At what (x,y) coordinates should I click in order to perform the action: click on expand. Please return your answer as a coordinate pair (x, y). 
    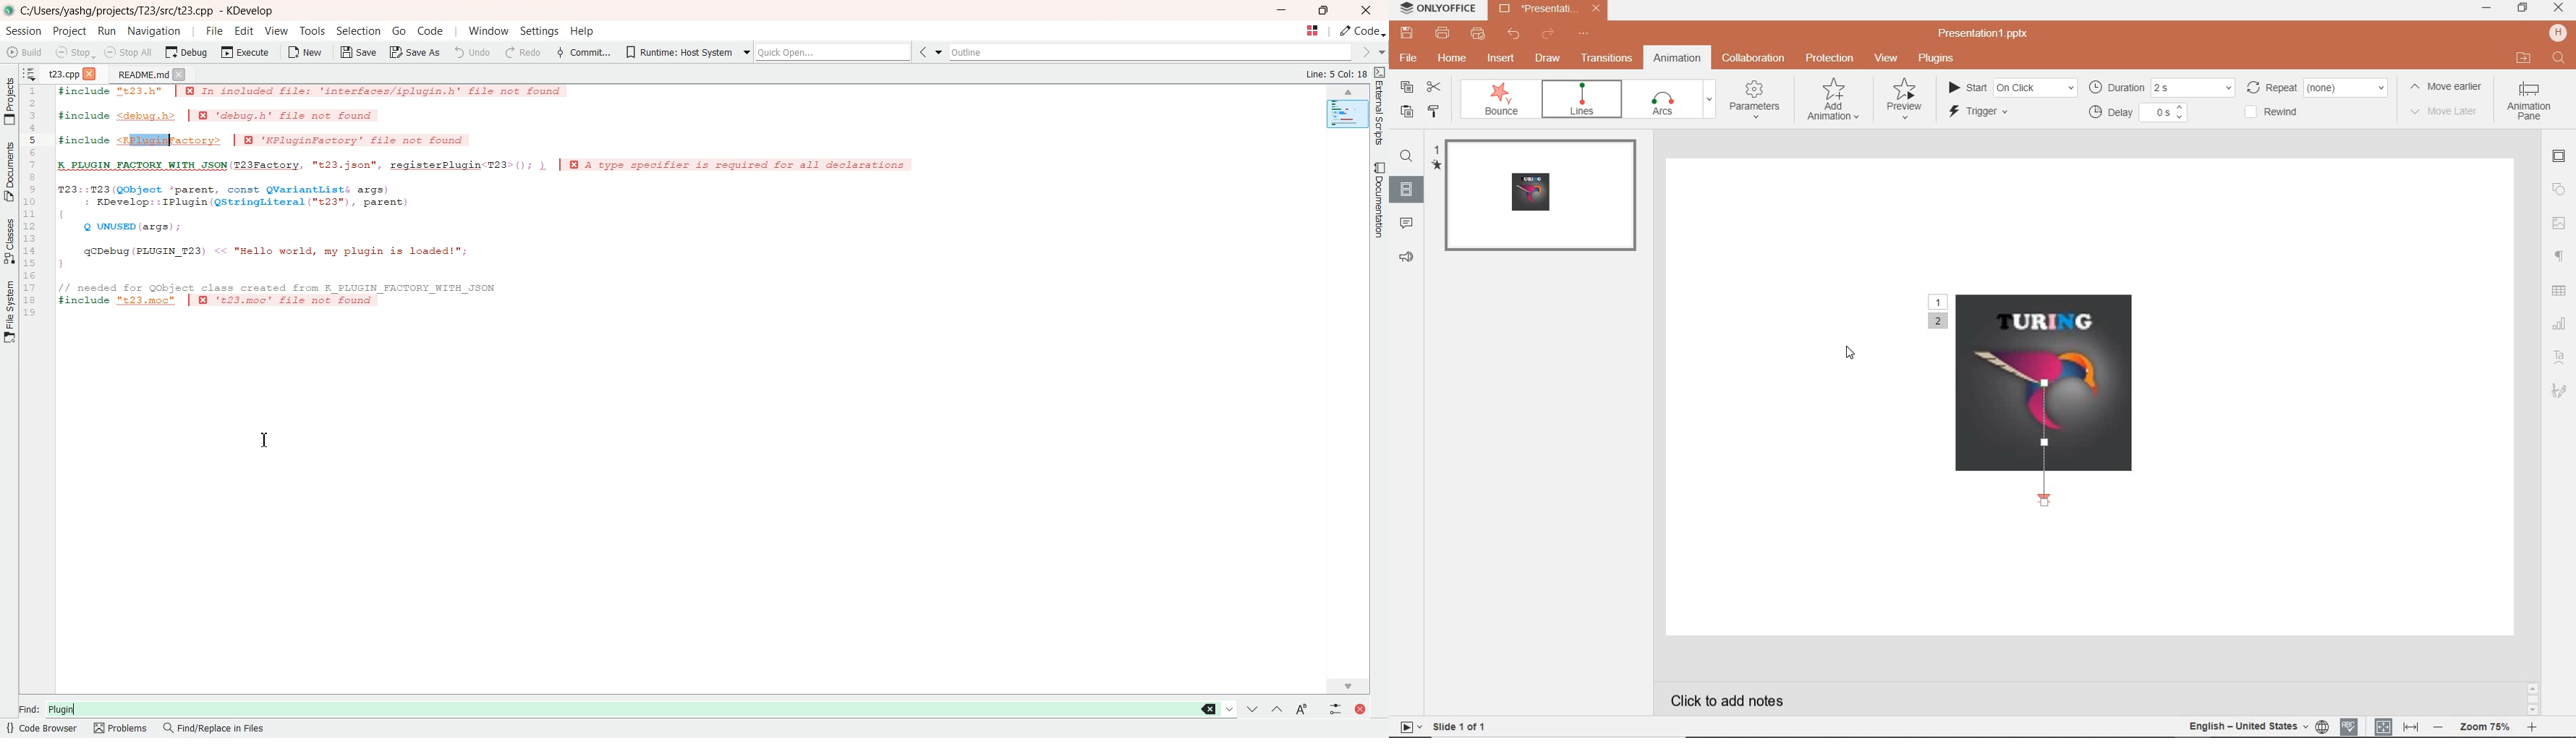
    Looking at the image, I should click on (1711, 99).